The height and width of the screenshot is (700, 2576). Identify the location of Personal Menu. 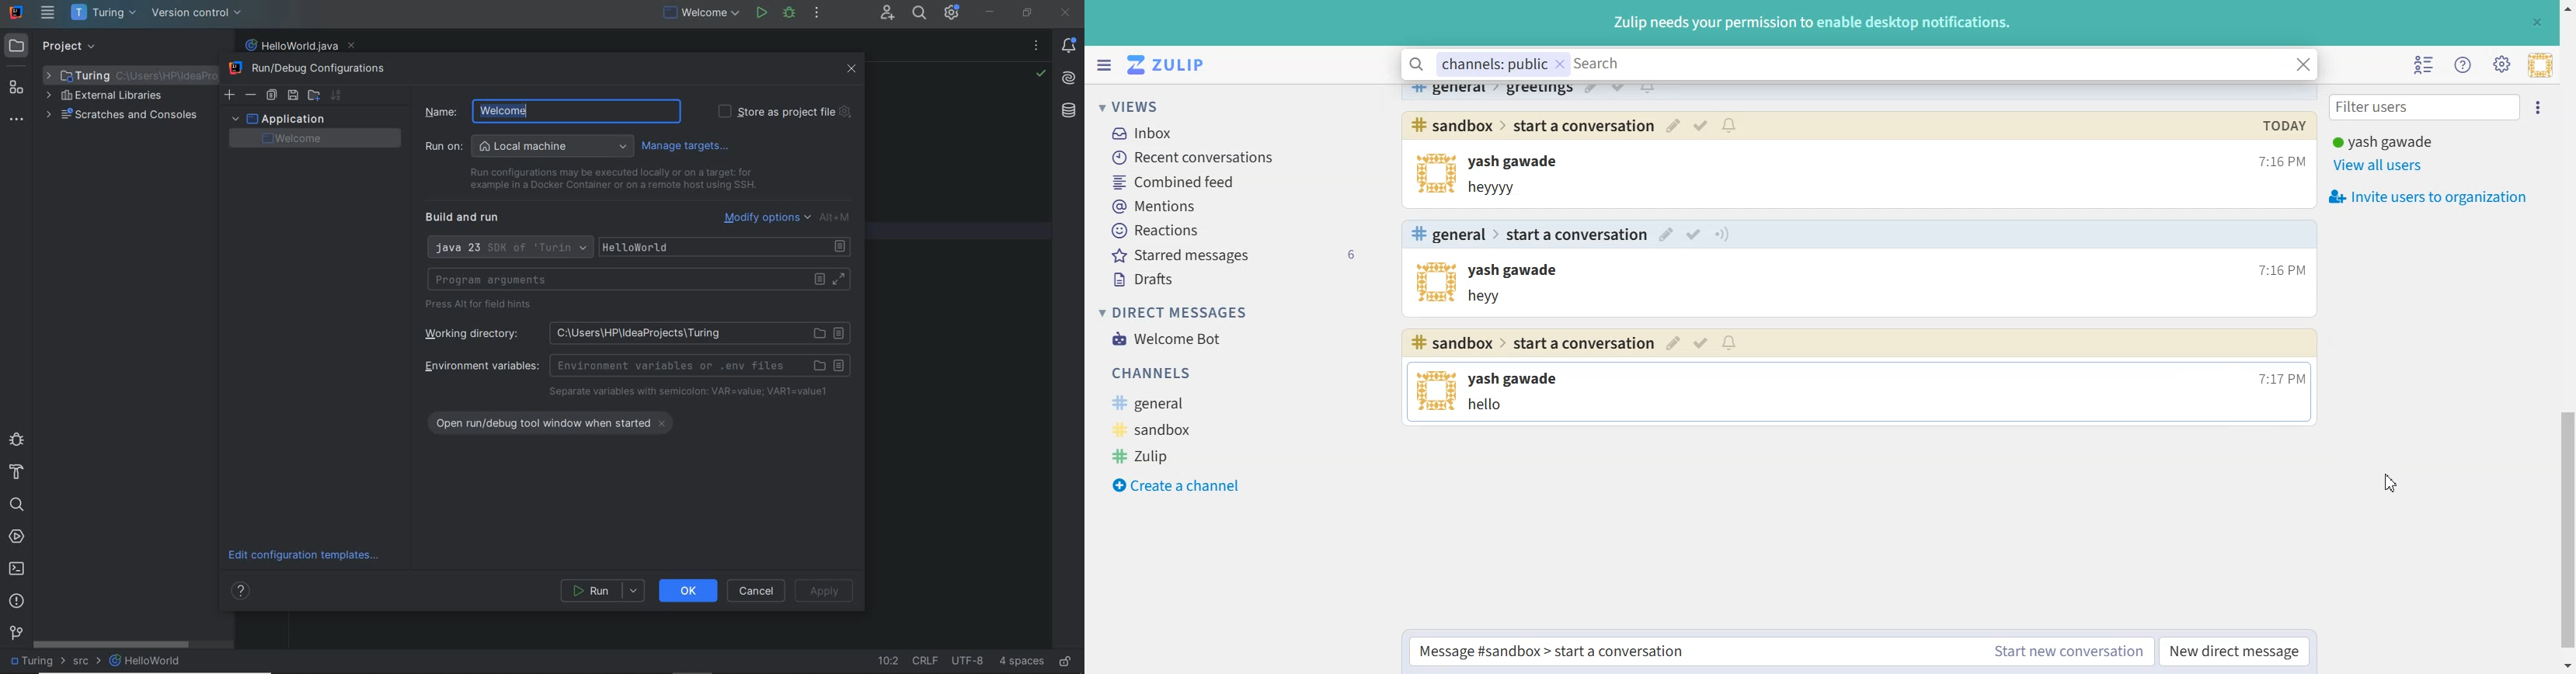
(2540, 65).